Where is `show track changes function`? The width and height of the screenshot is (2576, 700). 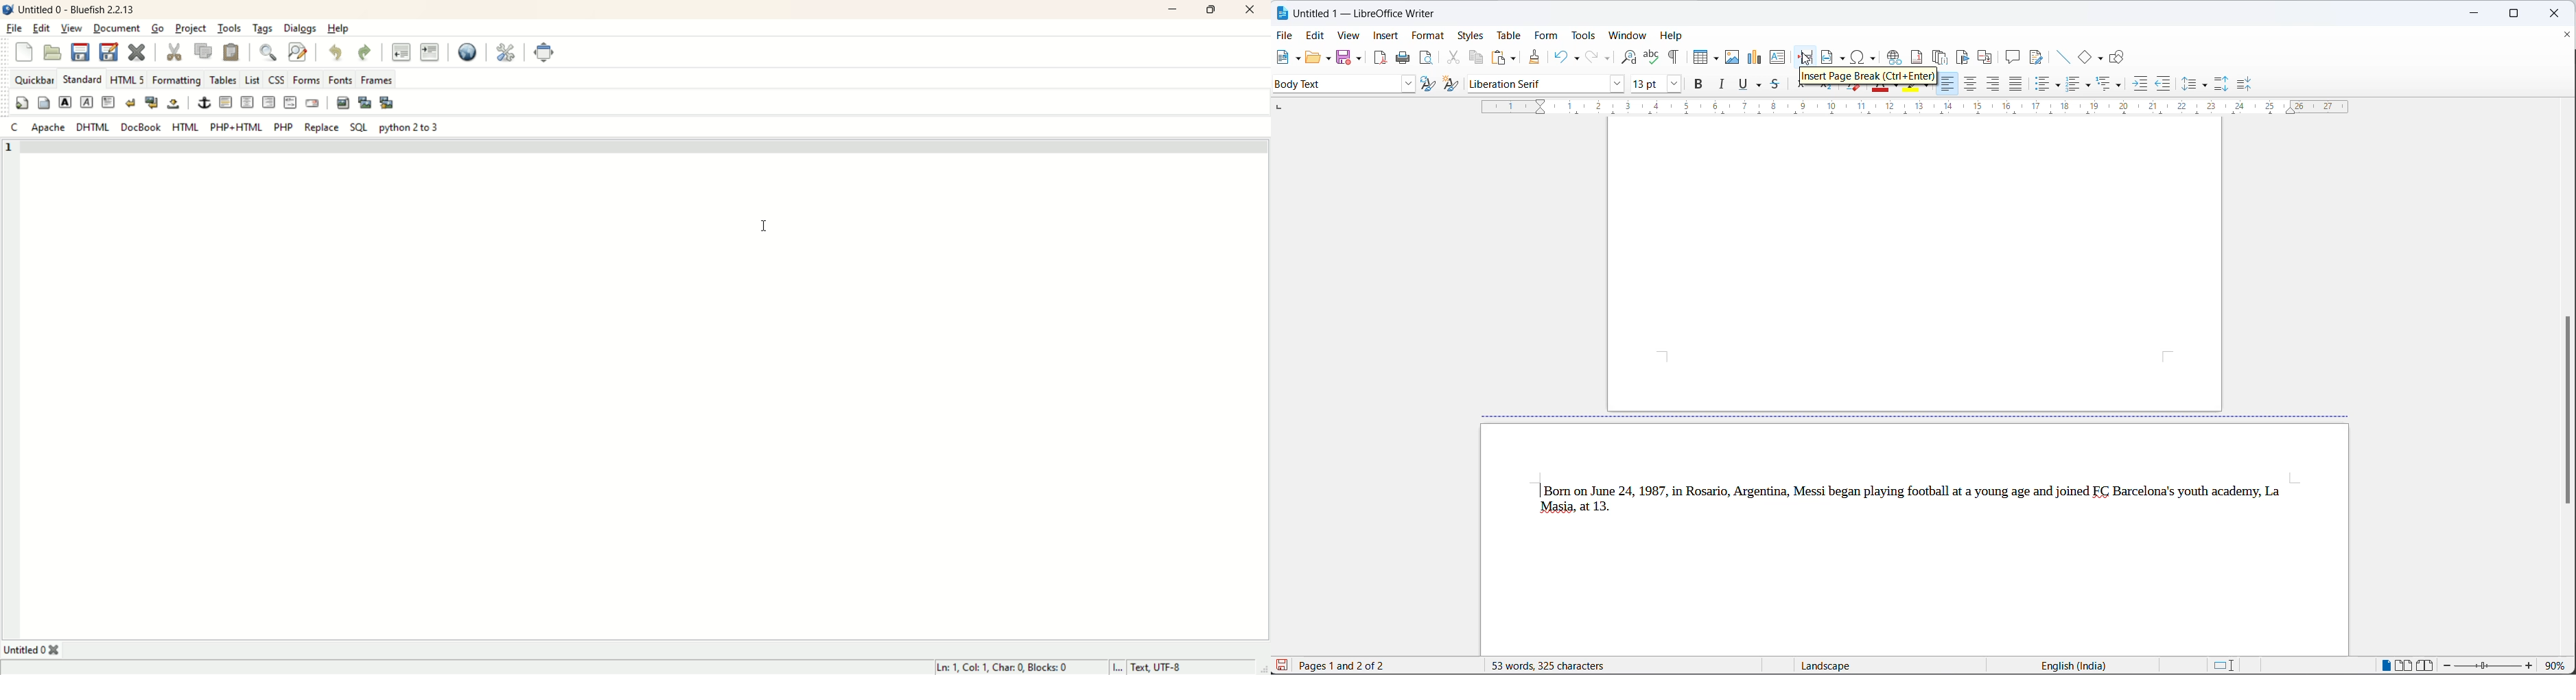 show track changes function is located at coordinates (2037, 58).